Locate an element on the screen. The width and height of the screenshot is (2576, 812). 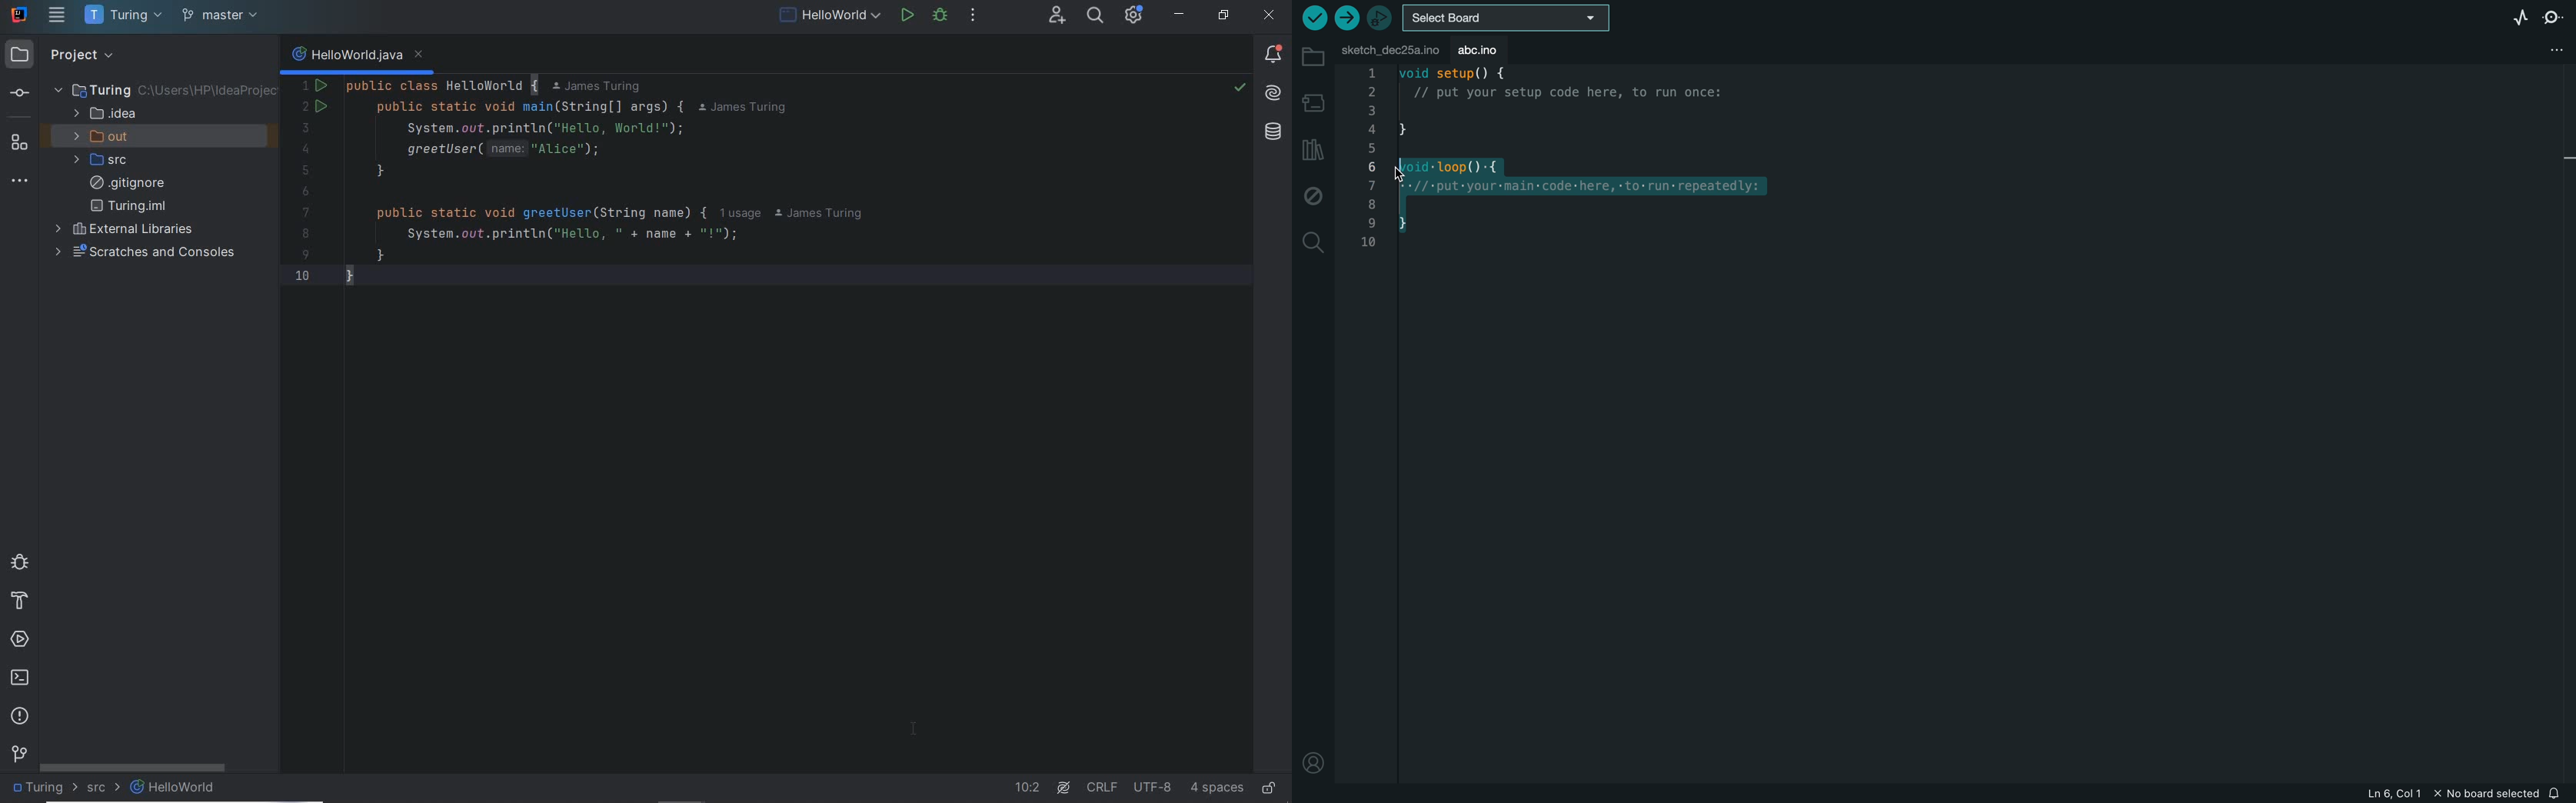
SEARCH is located at coordinates (1093, 15).